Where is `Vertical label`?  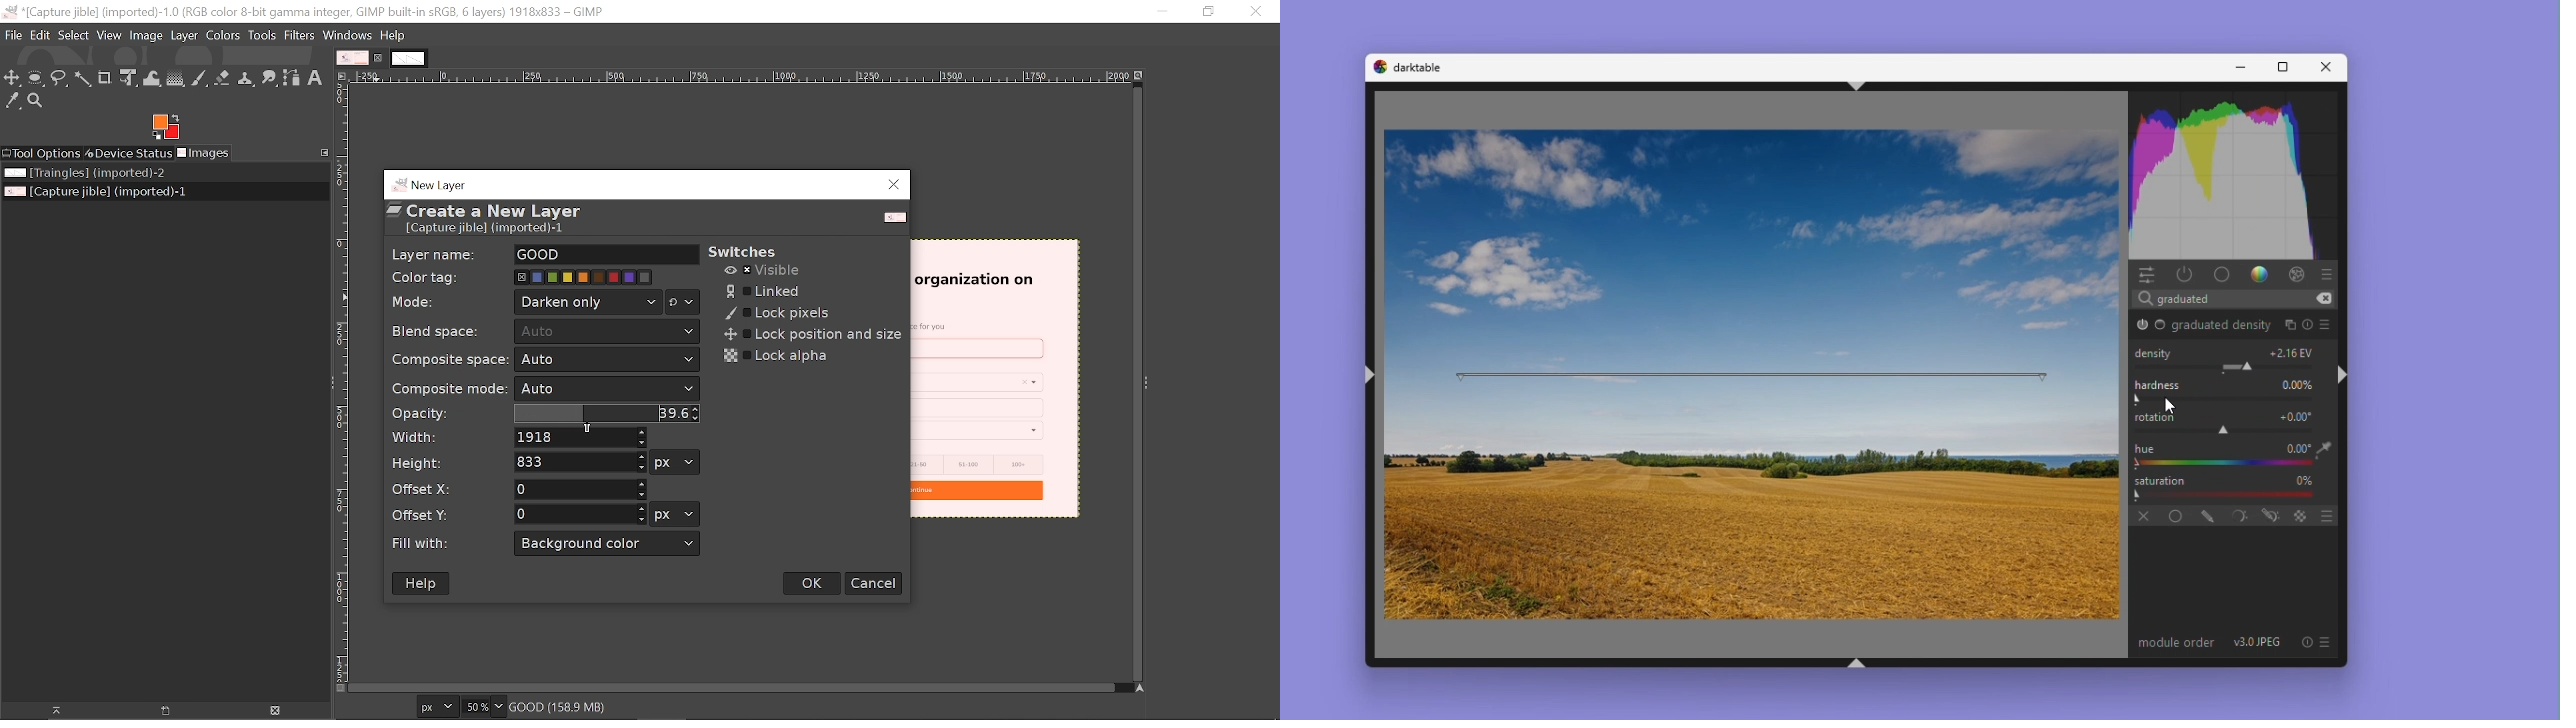
Vertical label is located at coordinates (342, 383).